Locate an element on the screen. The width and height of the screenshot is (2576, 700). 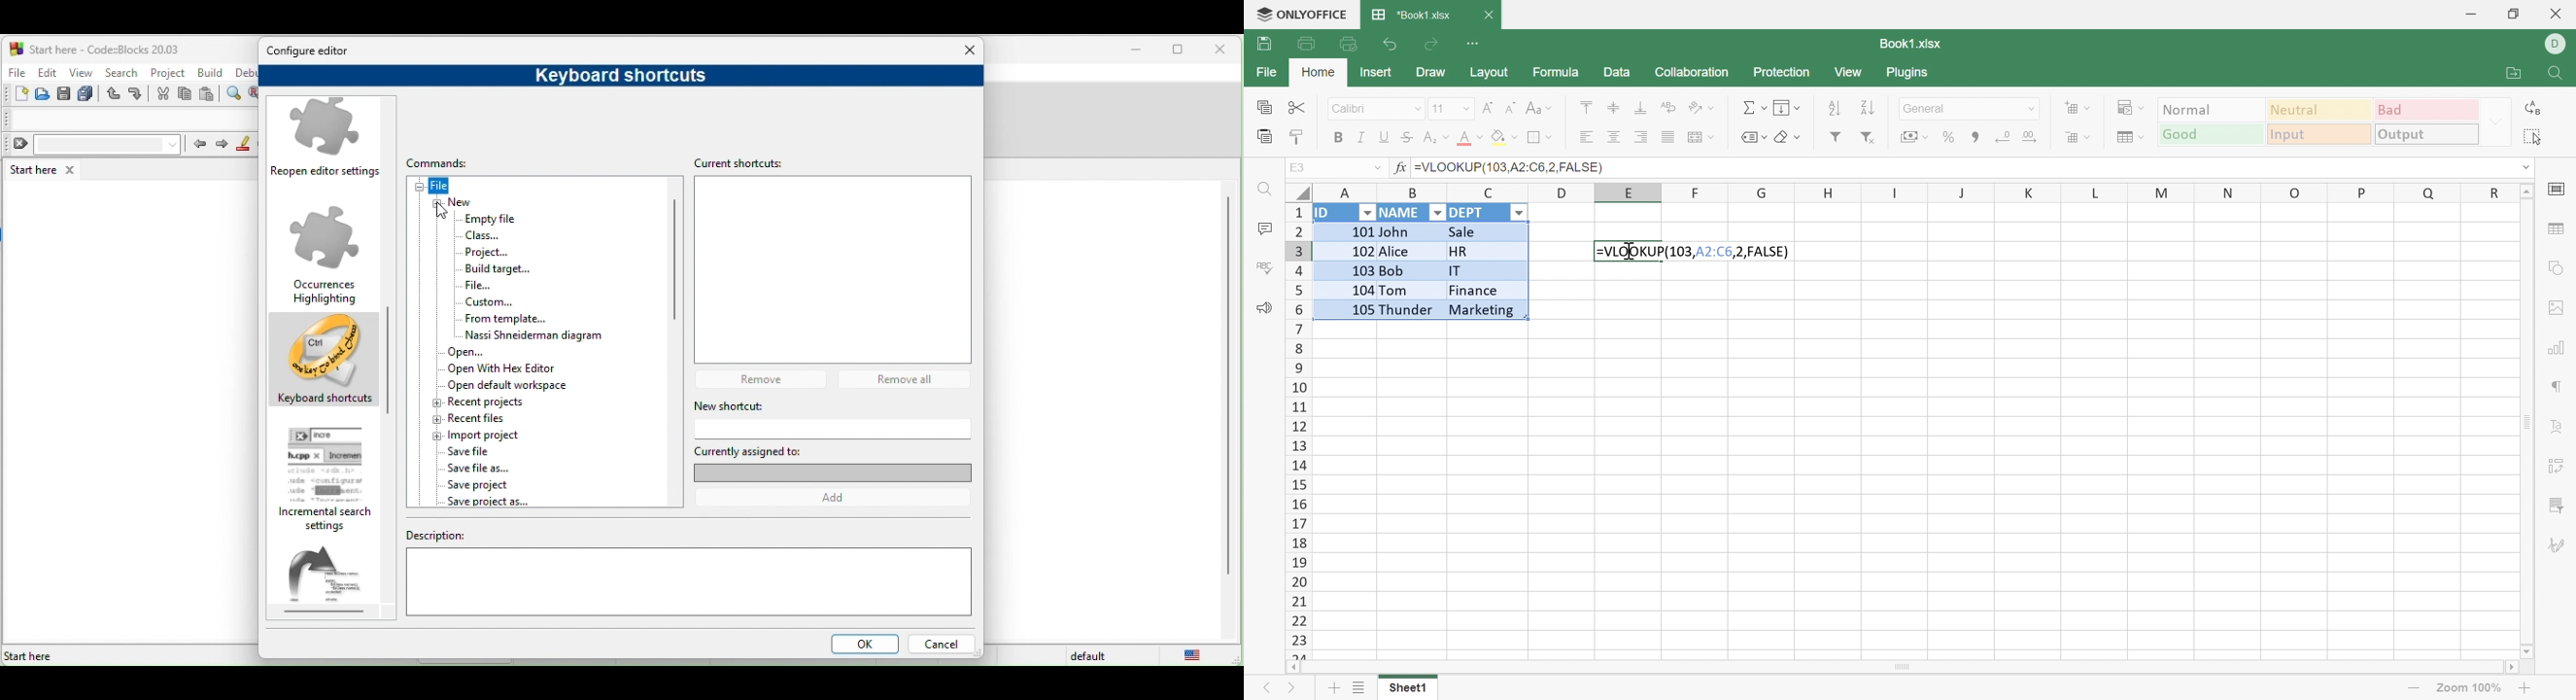
paste is located at coordinates (208, 95).